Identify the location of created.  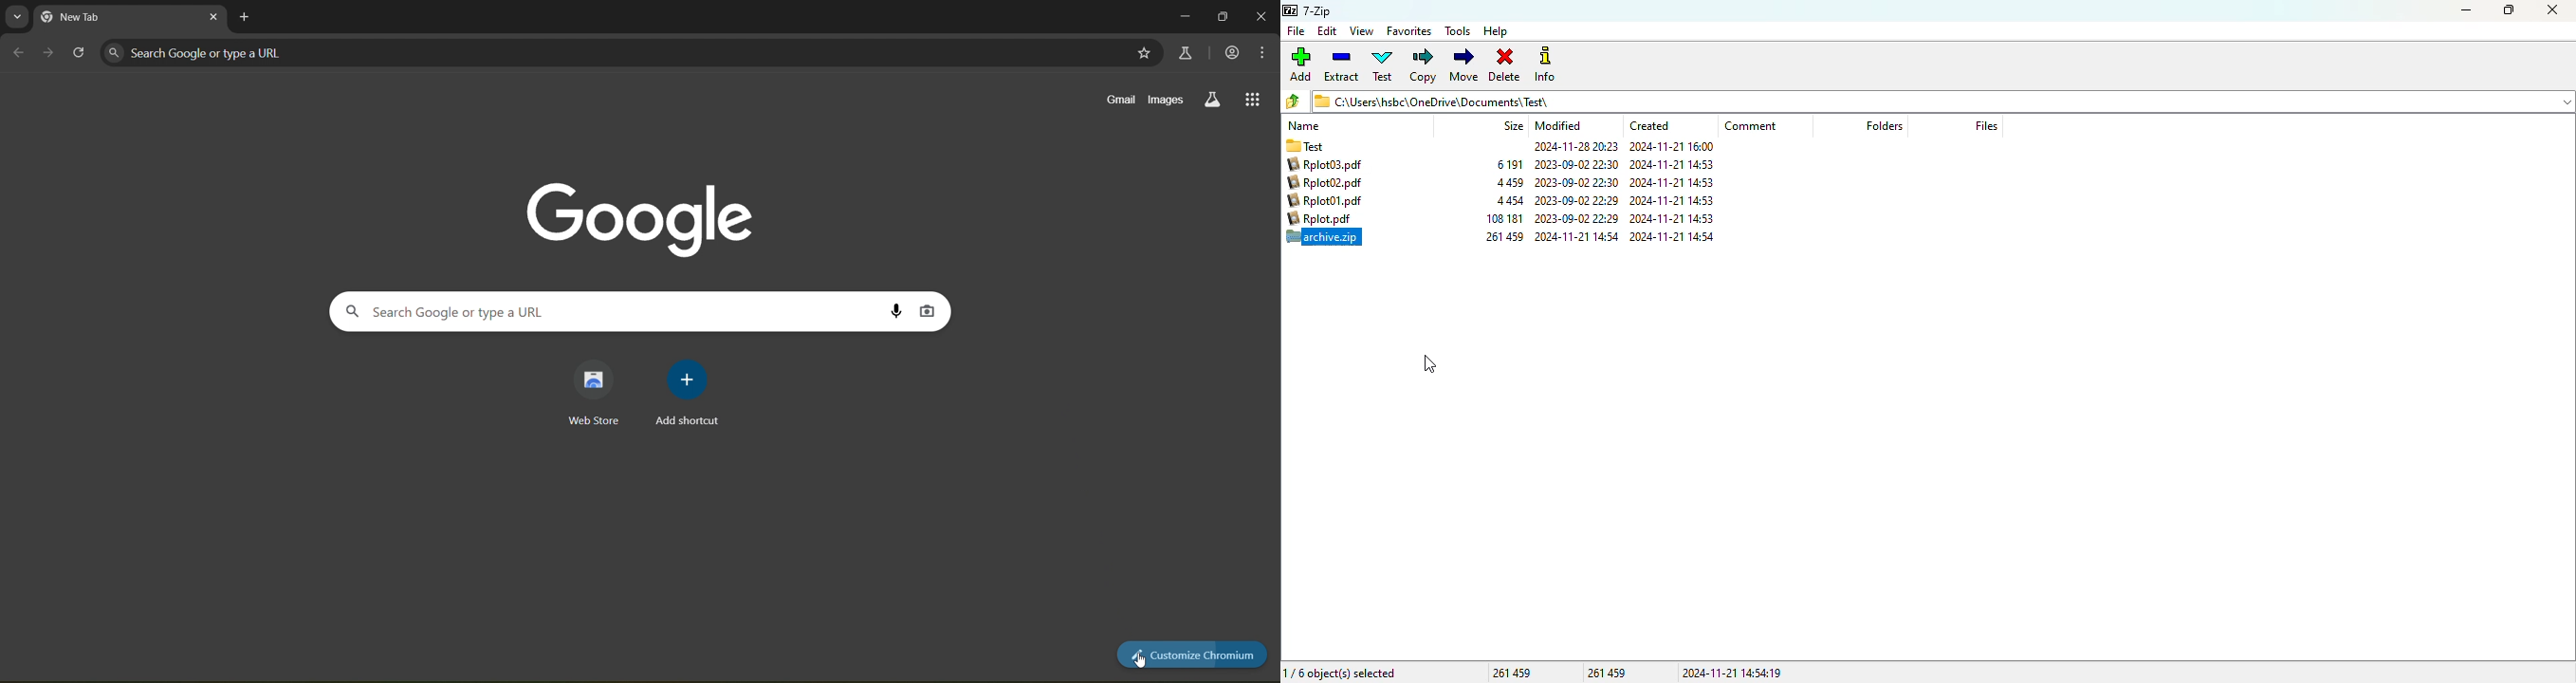
(1649, 125).